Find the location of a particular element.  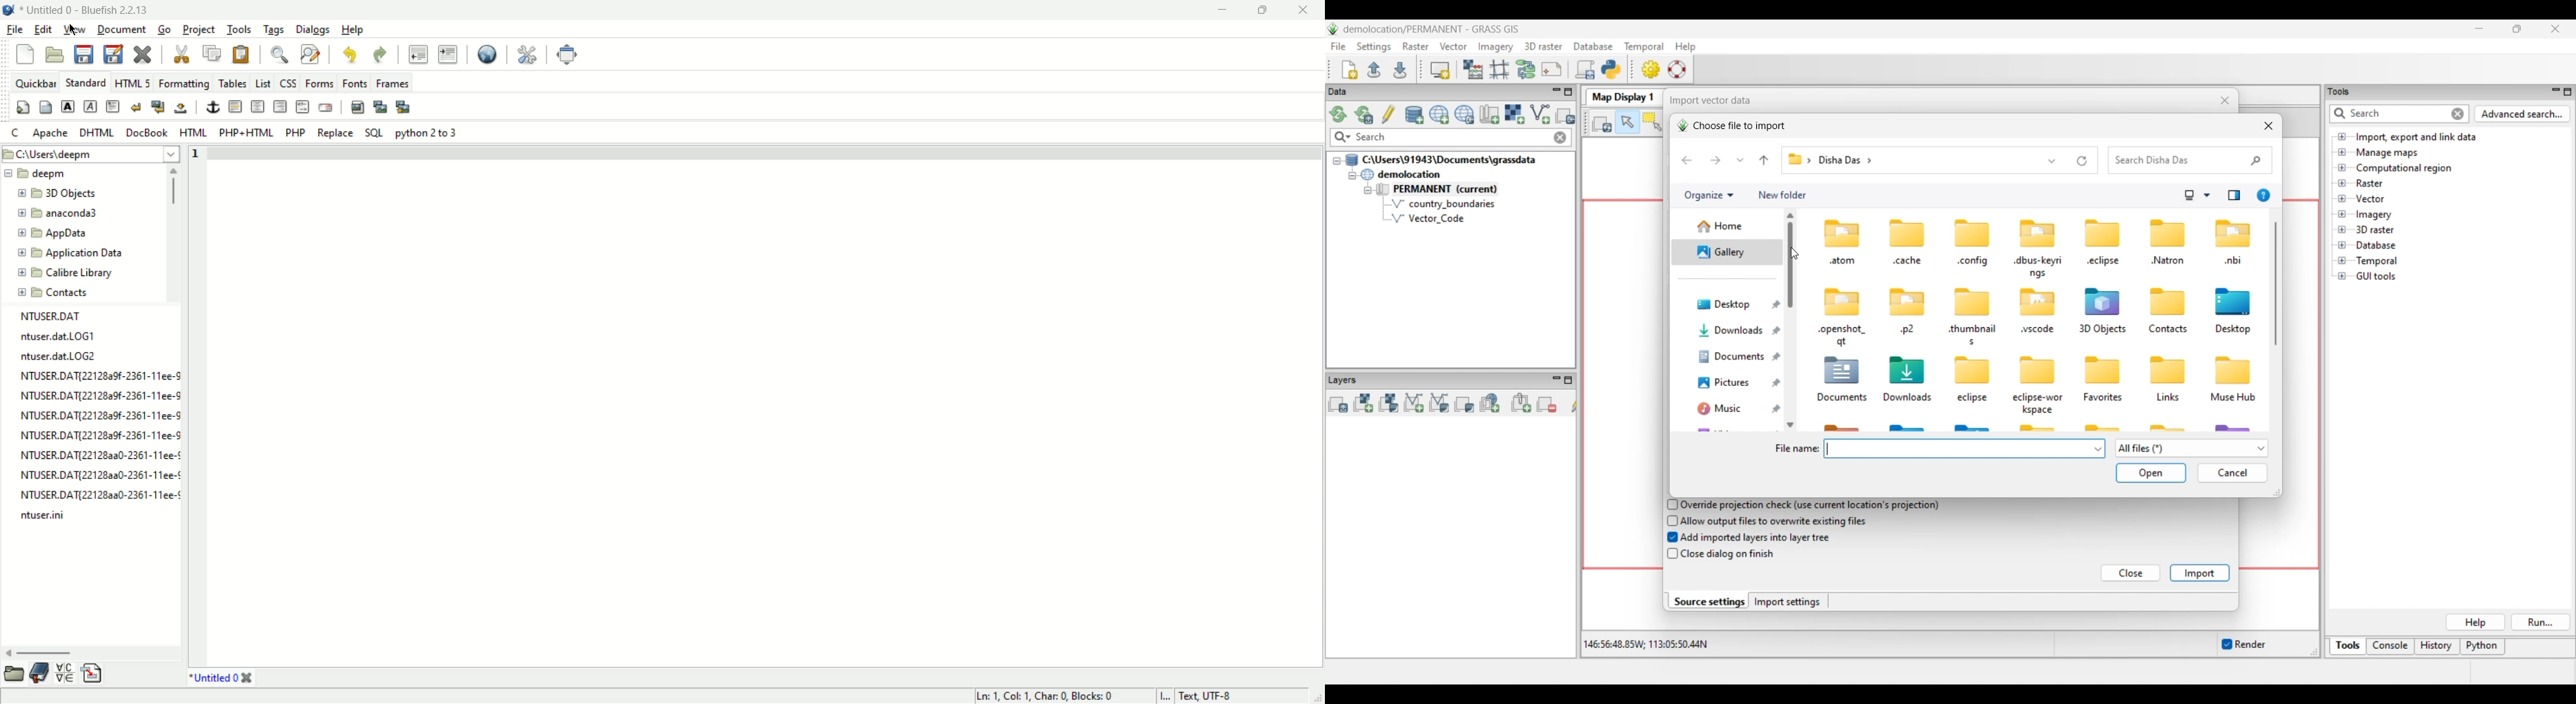

horizontal scroll bar is located at coordinates (88, 652).